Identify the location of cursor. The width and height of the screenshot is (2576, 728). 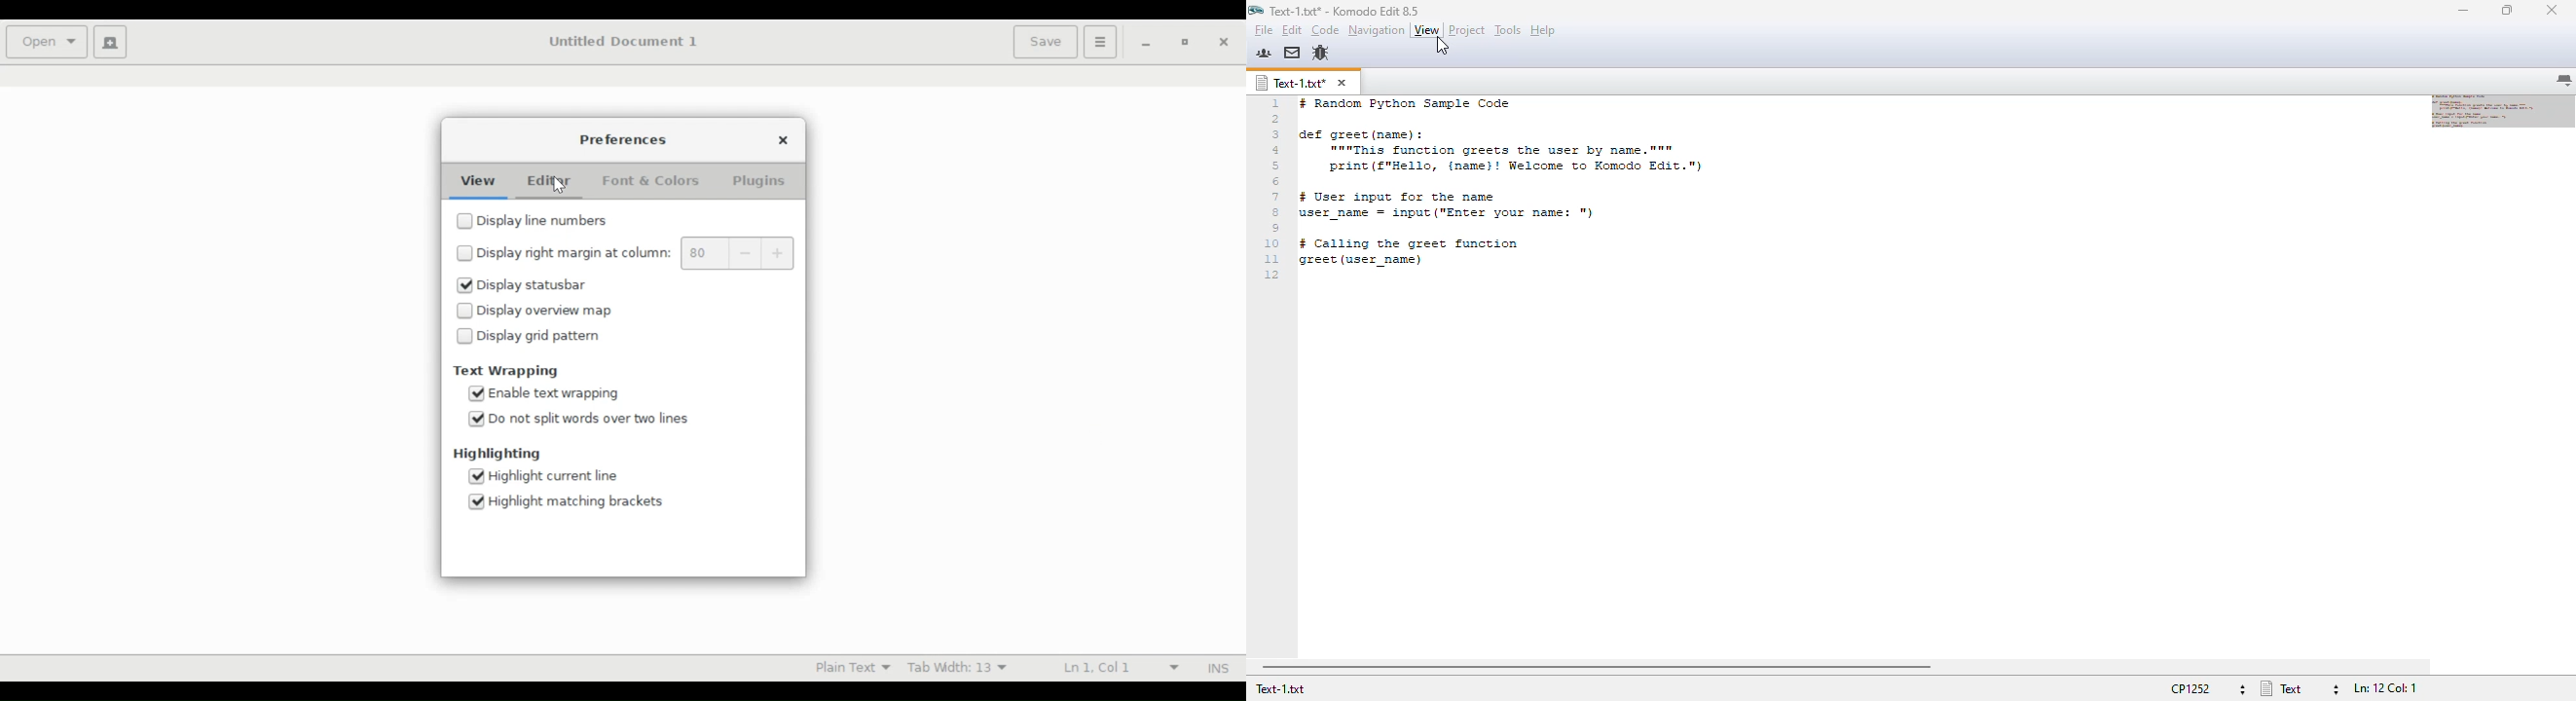
(1443, 46).